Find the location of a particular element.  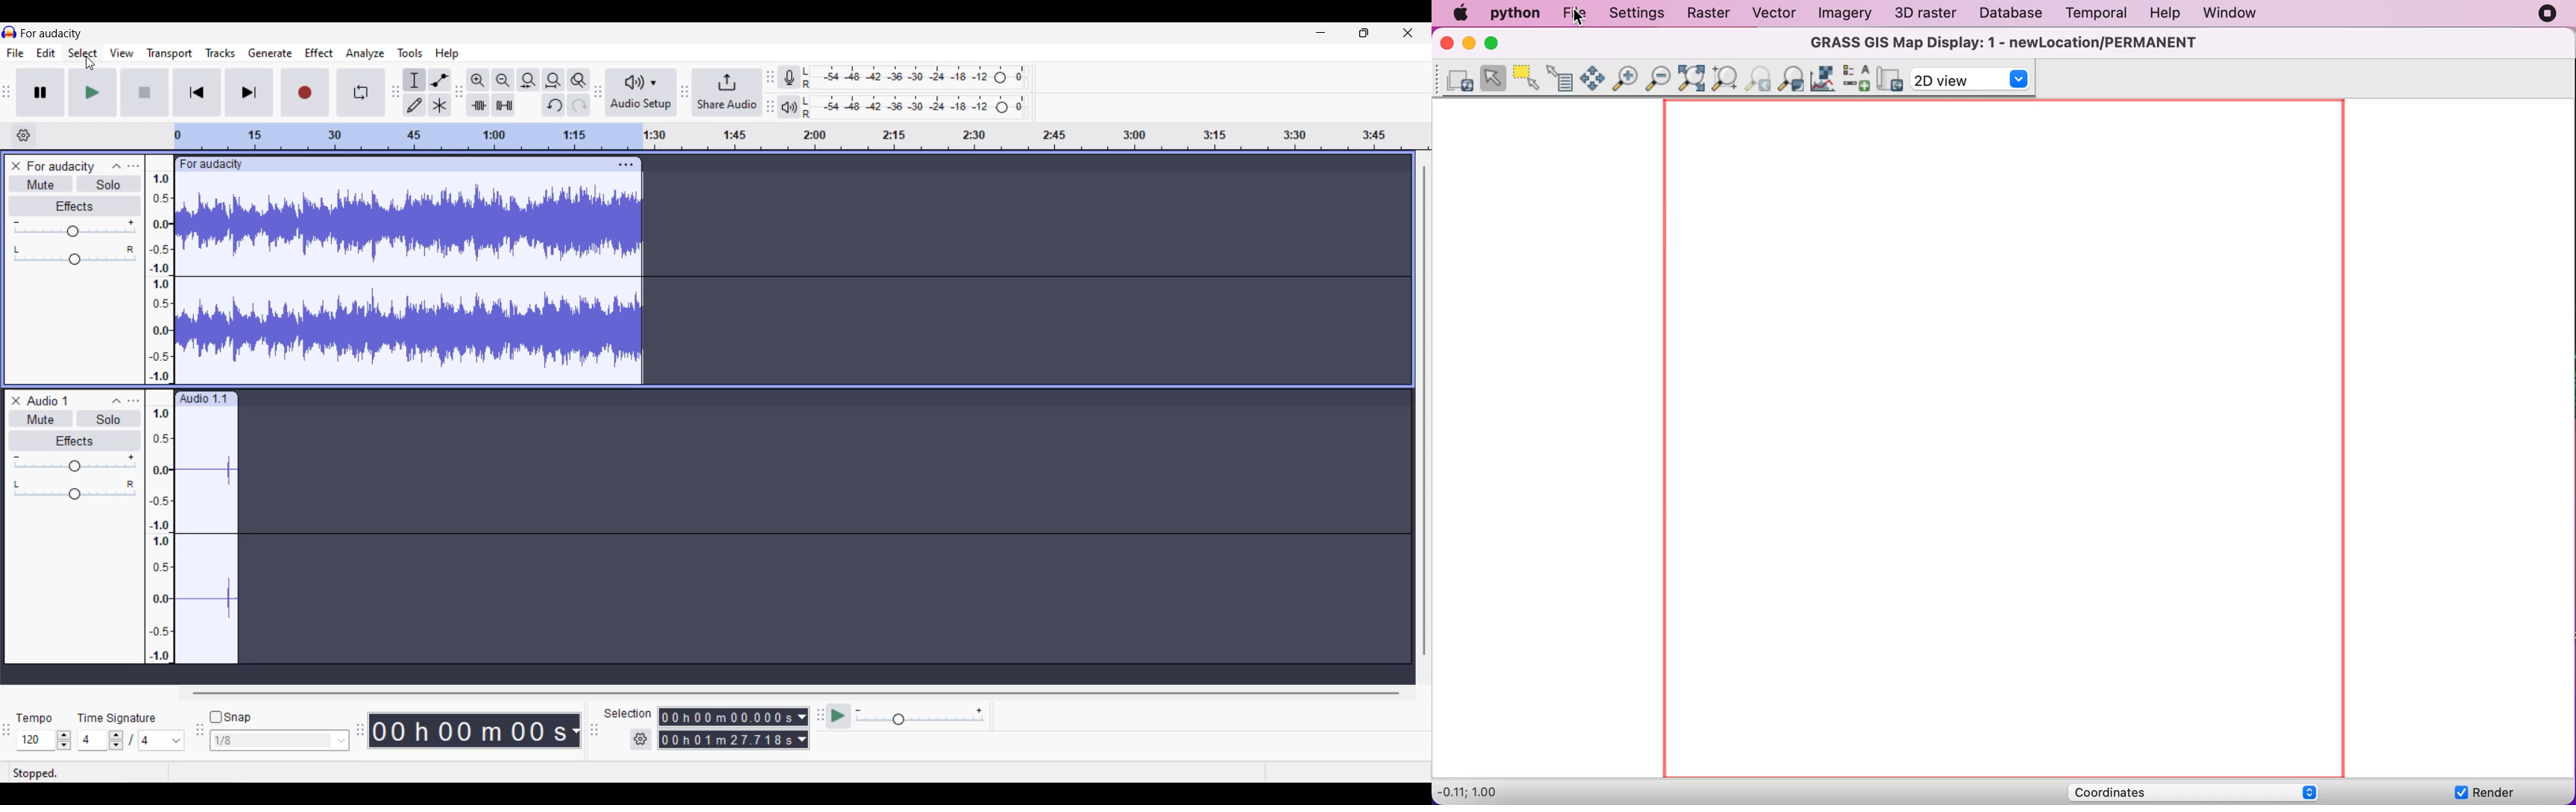

Close interface is located at coordinates (1408, 33).